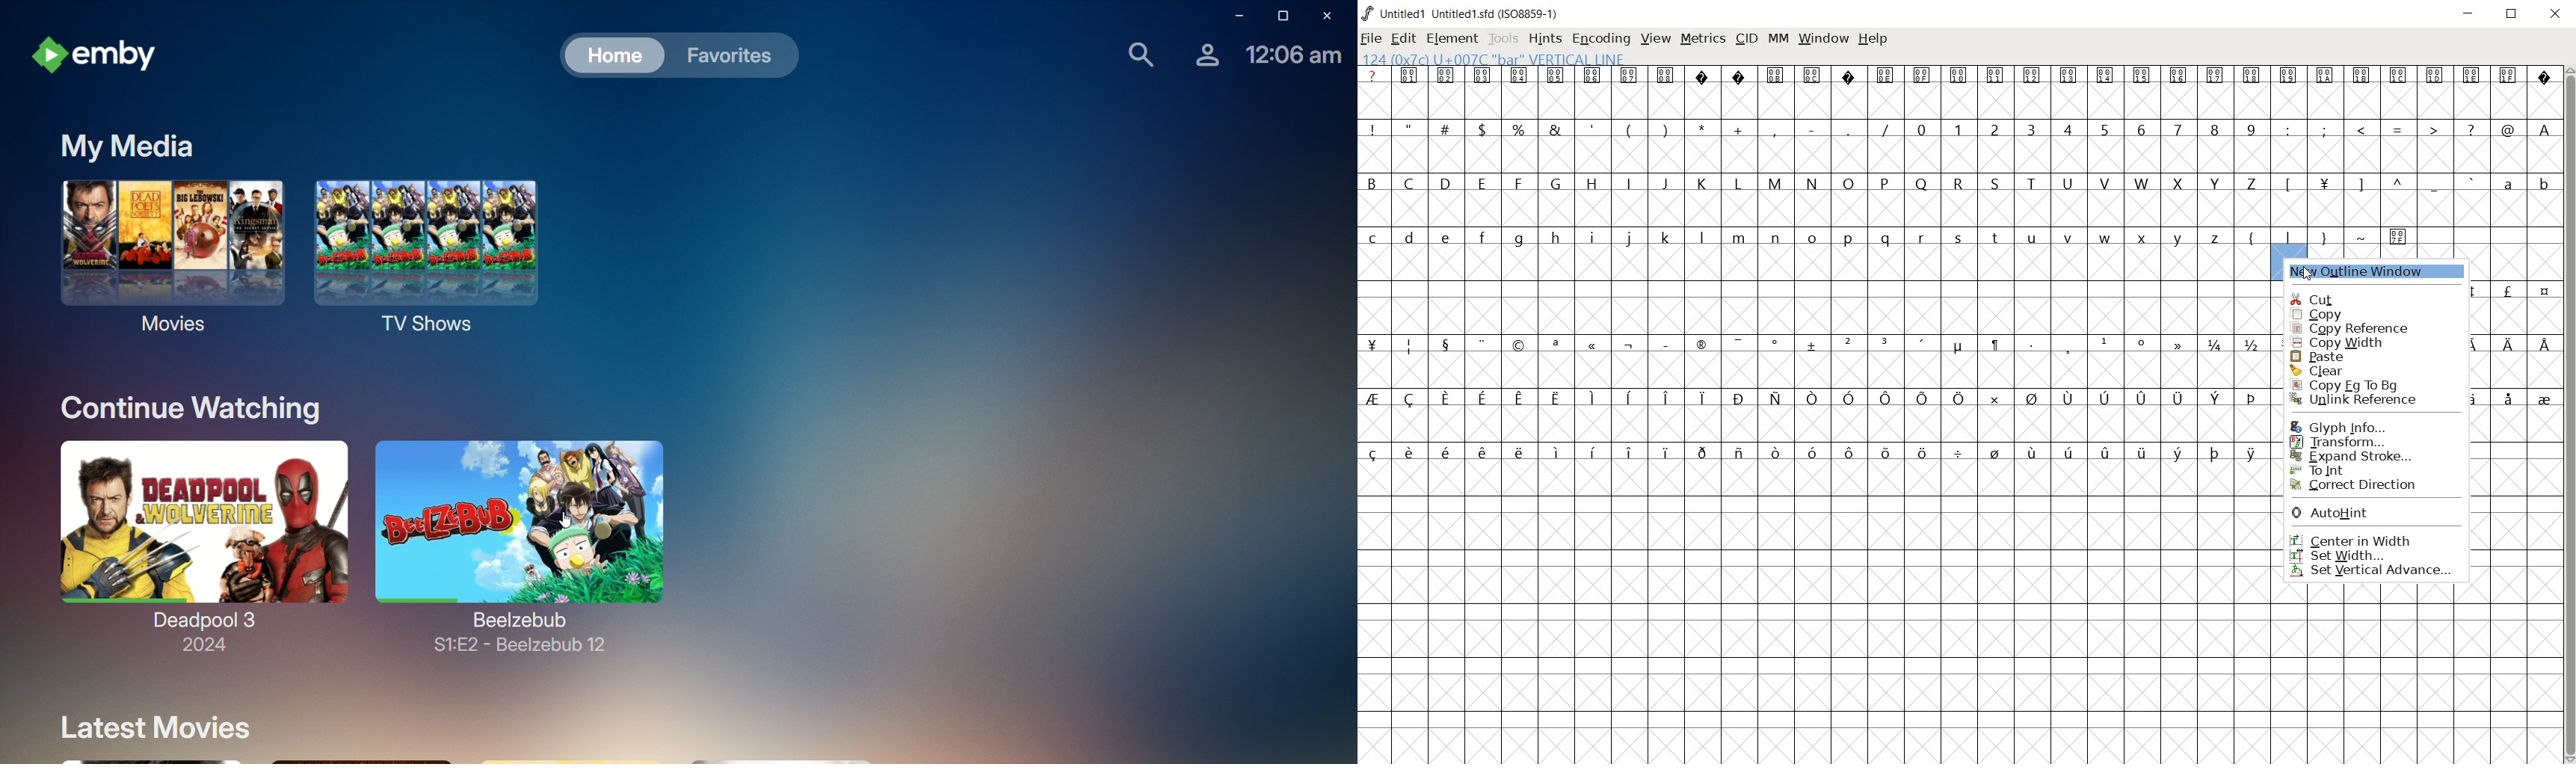 Image resolution: width=2576 pixels, height=784 pixels. I want to click on Transform, so click(2370, 441).